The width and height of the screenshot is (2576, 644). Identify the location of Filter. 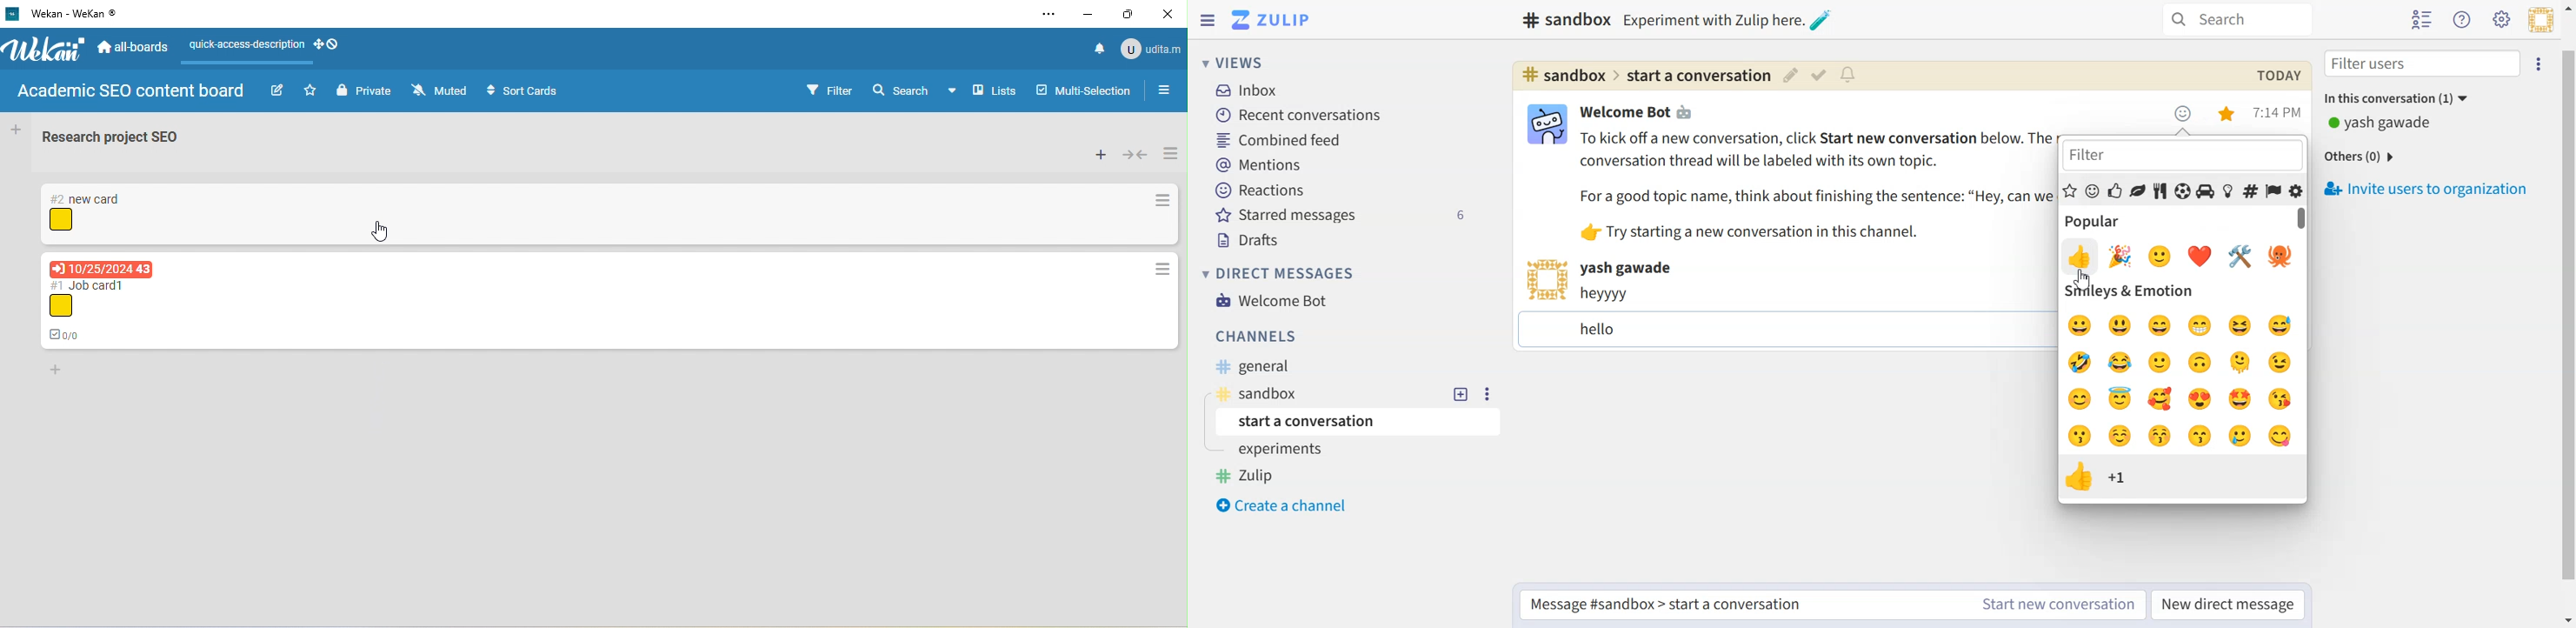
(2183, 155).